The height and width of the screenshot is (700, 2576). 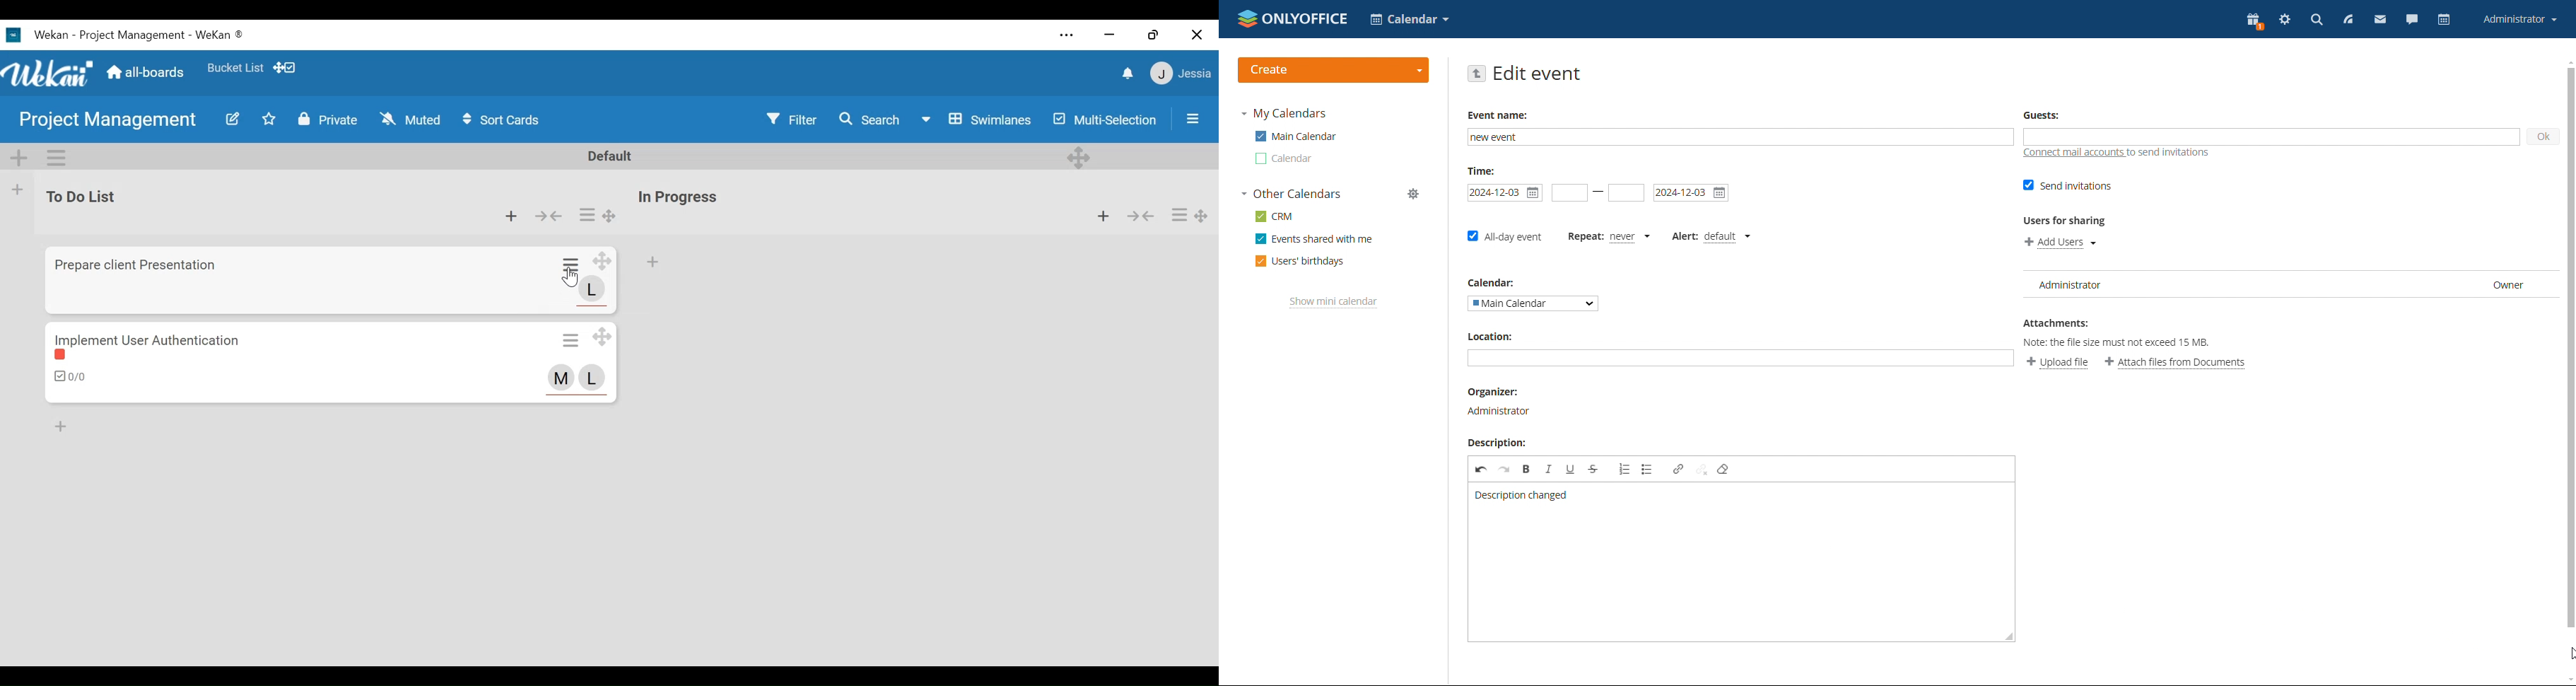 What do you see at coordinates (1505, 469) in the screenshot?
I see `redo` at bounding box center [1505, 469].